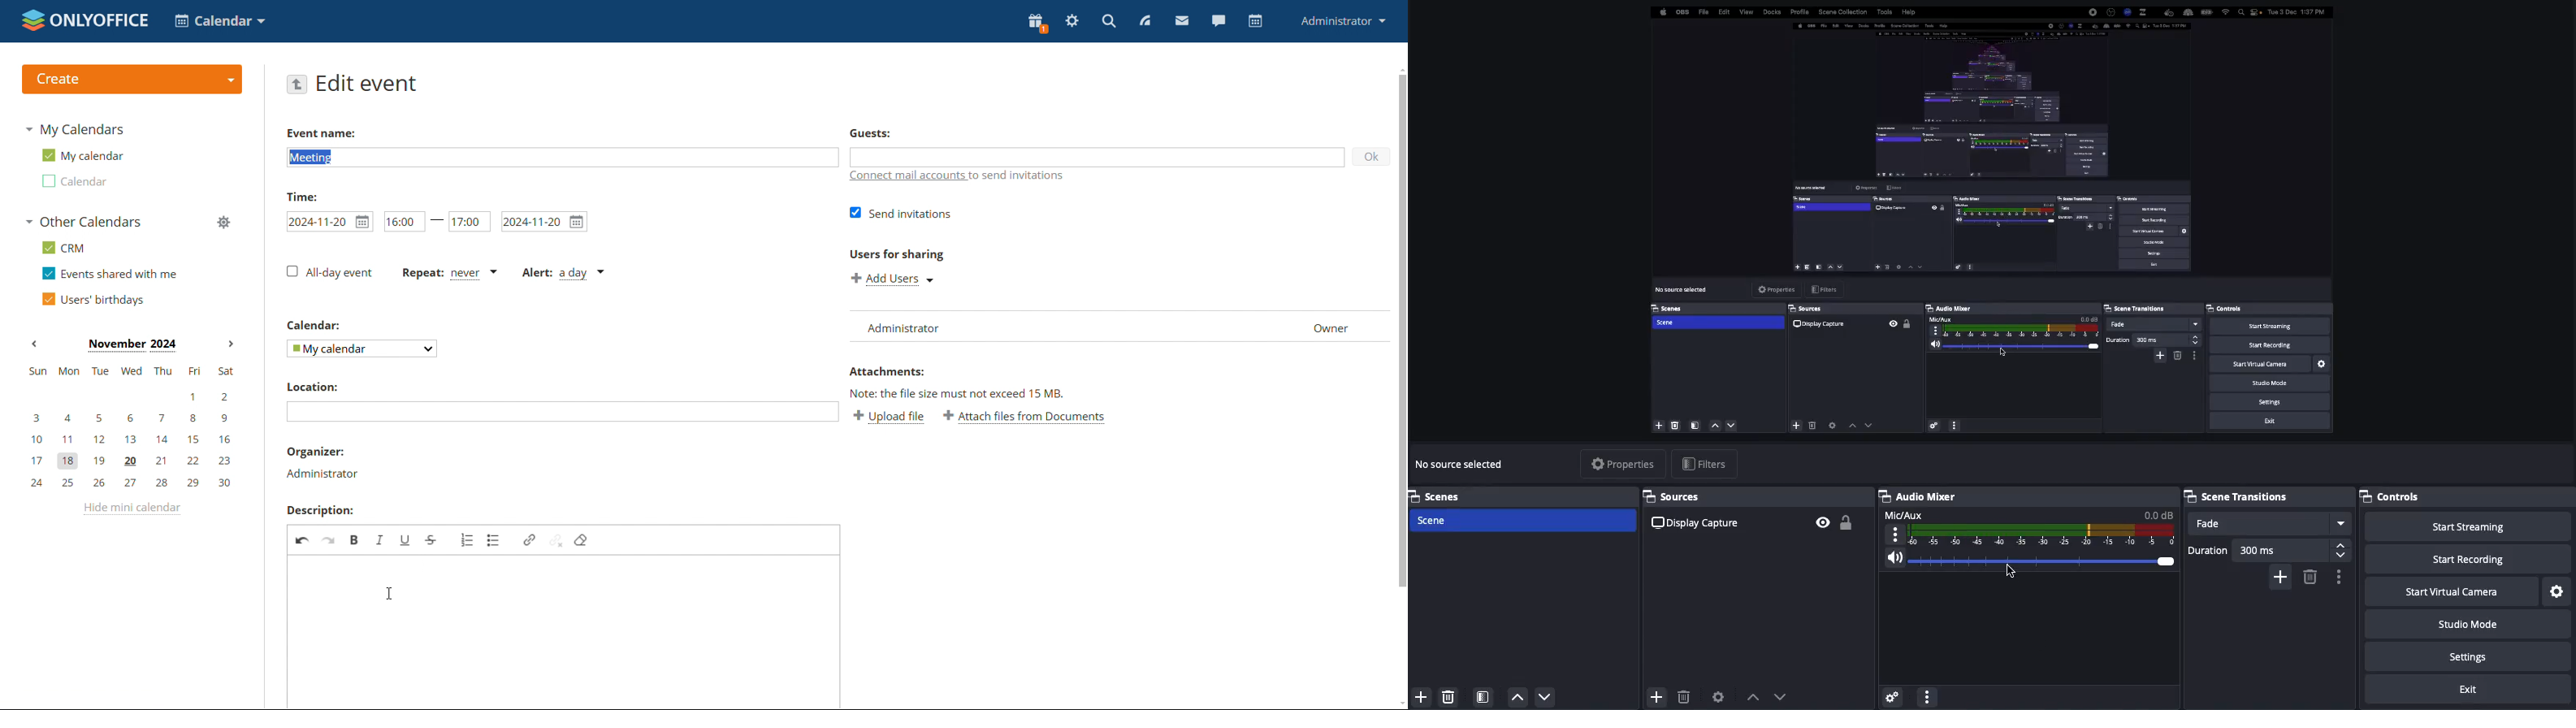 The height and width of the screenshot is (728, 2576). Describe the element at coordinates (1991, 219) in the screenshot. I see `Screen` at that location.